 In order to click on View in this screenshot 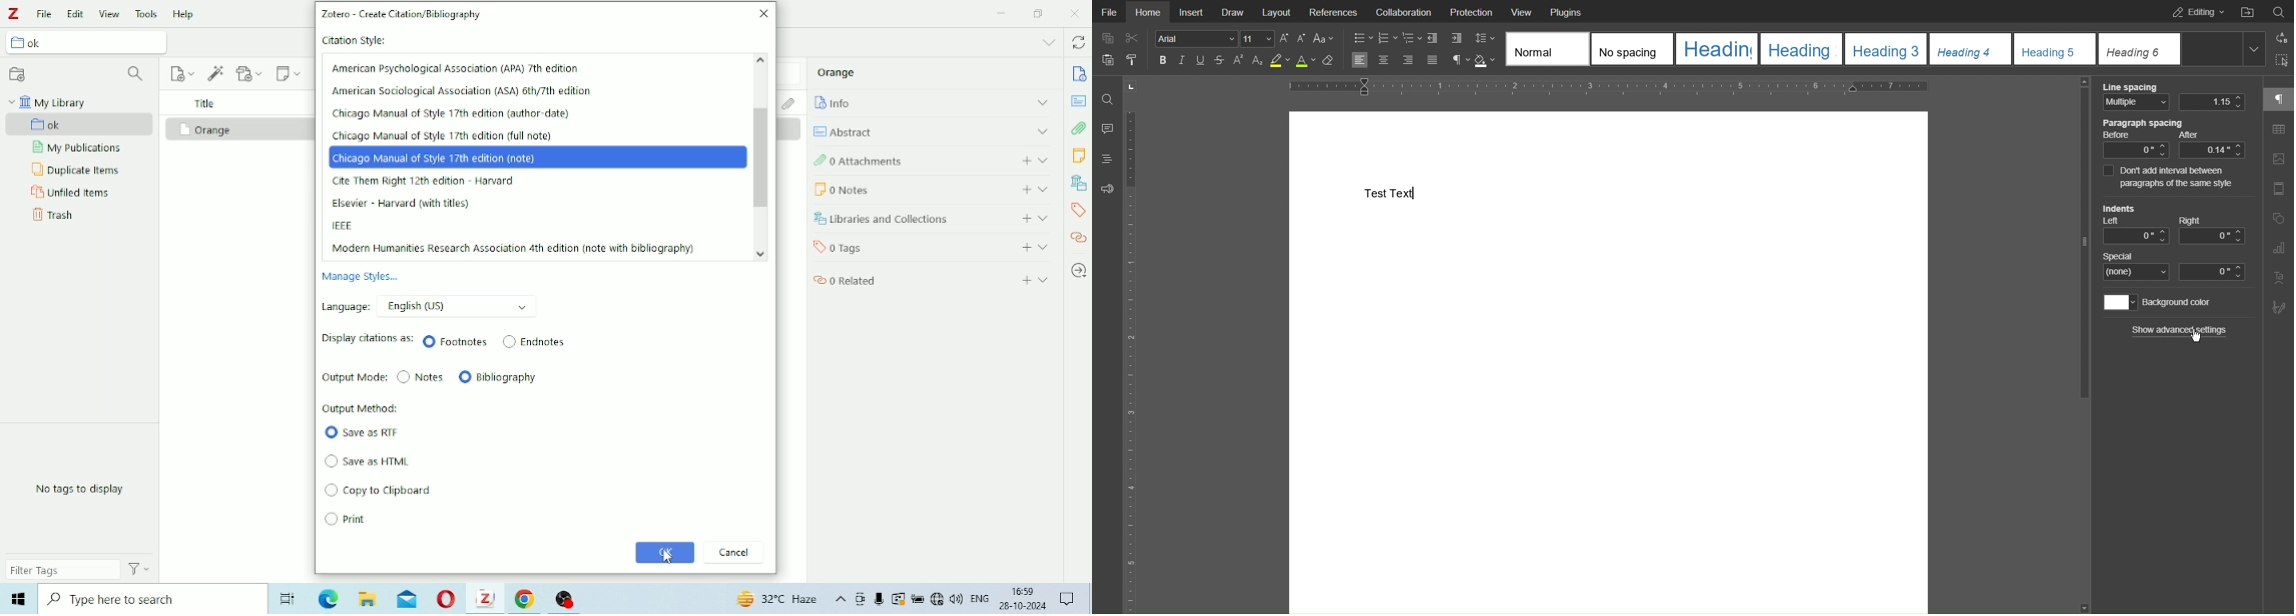, I will do `click(110, 14)`.